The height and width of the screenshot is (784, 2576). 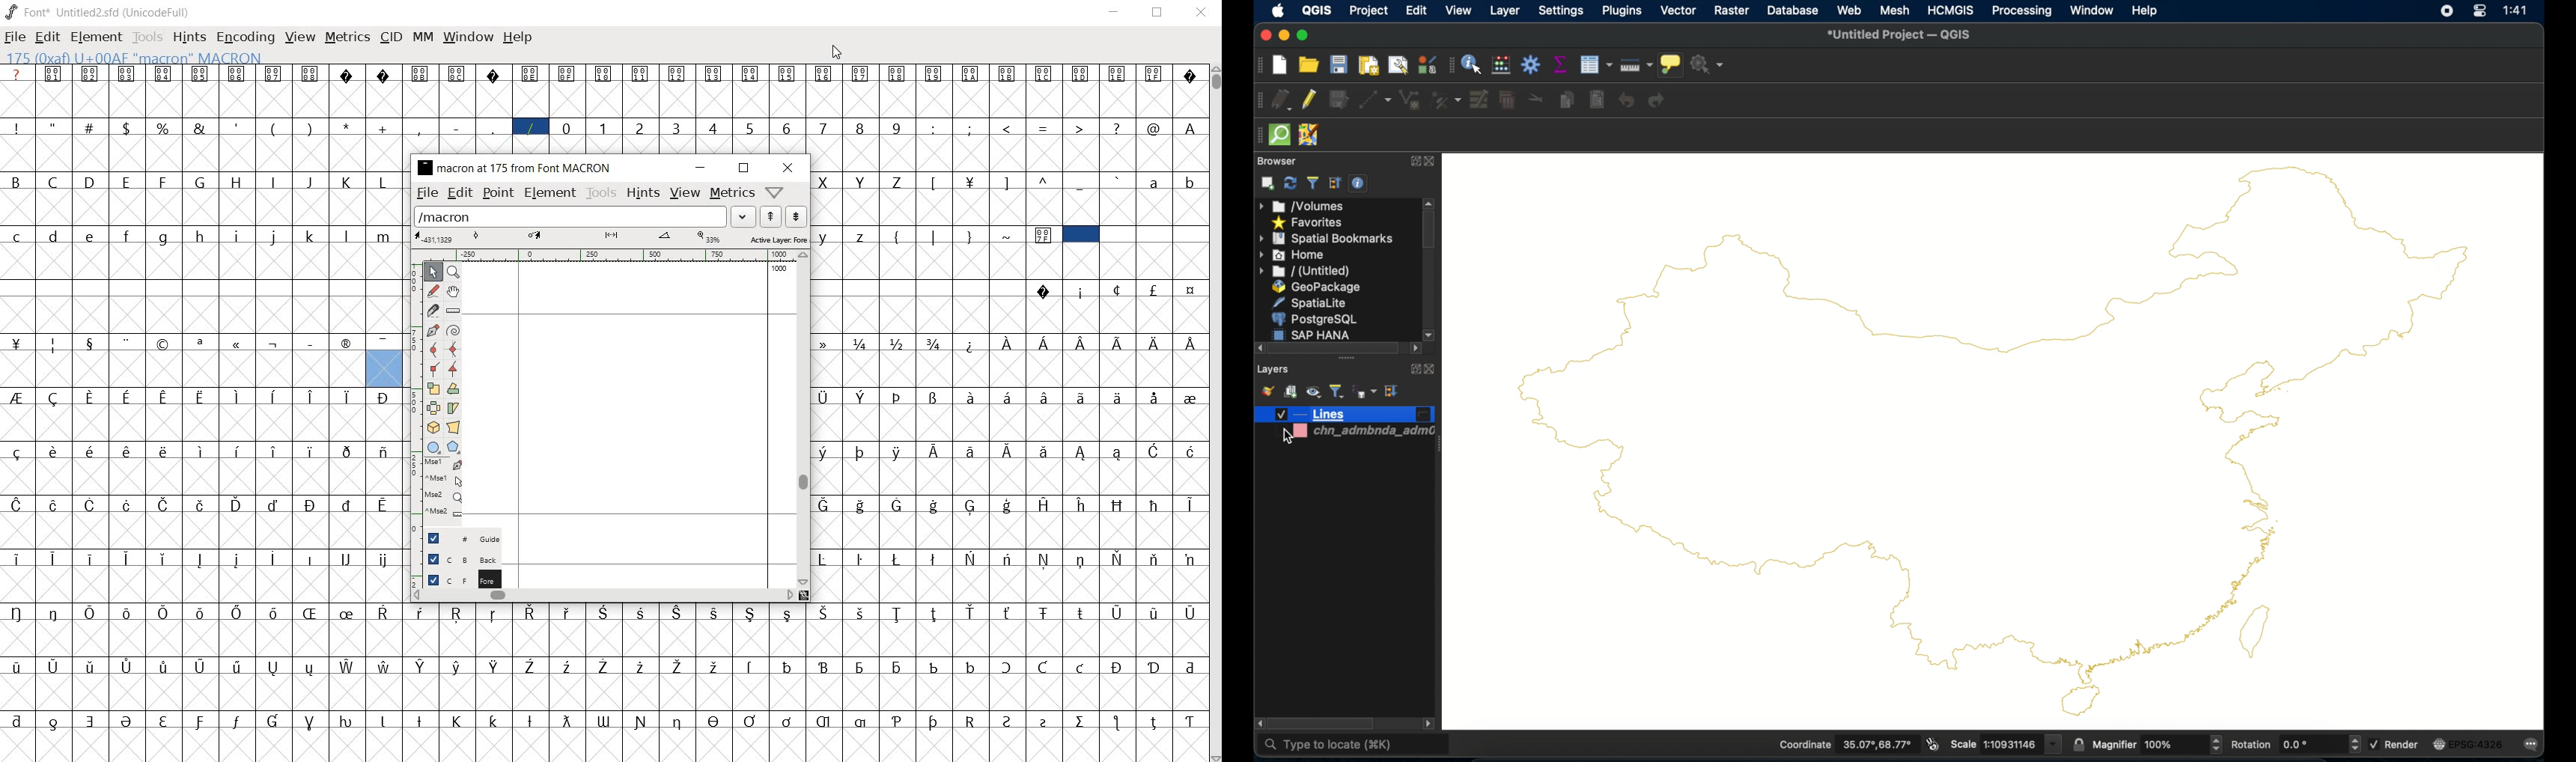 I want to click on Symbol, so click(x=55, y=399).